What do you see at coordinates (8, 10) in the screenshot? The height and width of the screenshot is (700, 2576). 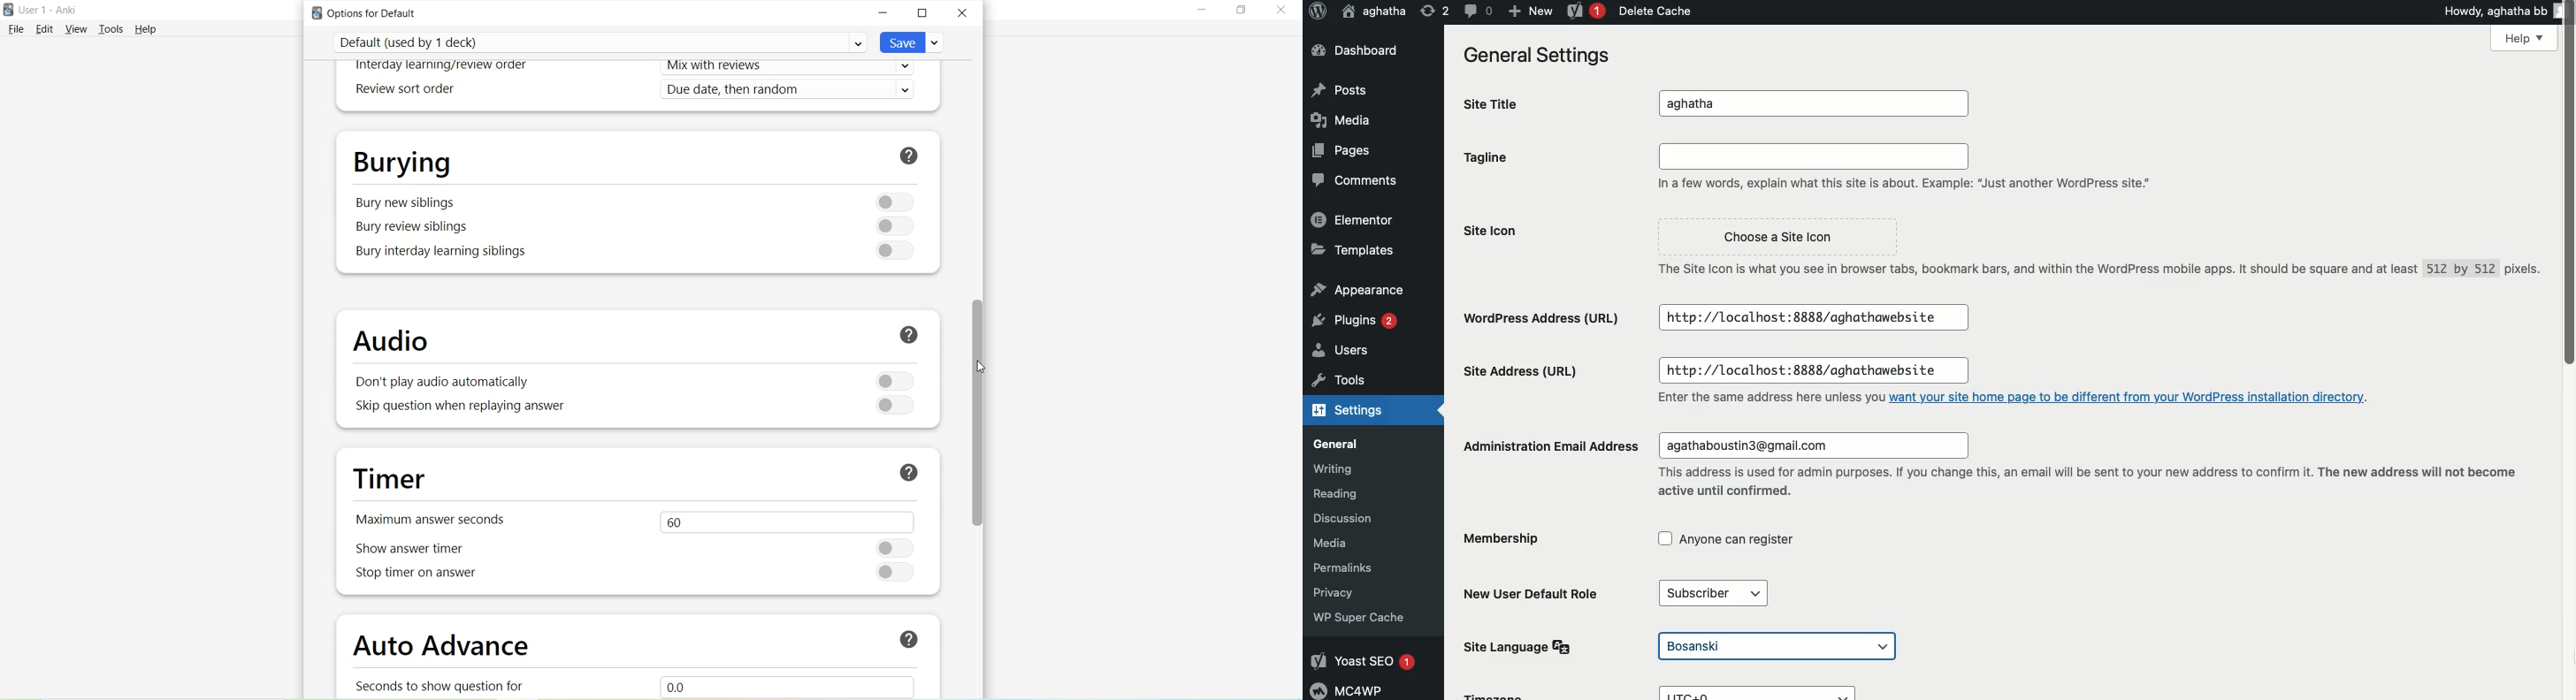 I see `Logo` at bounding box center [8, 10].